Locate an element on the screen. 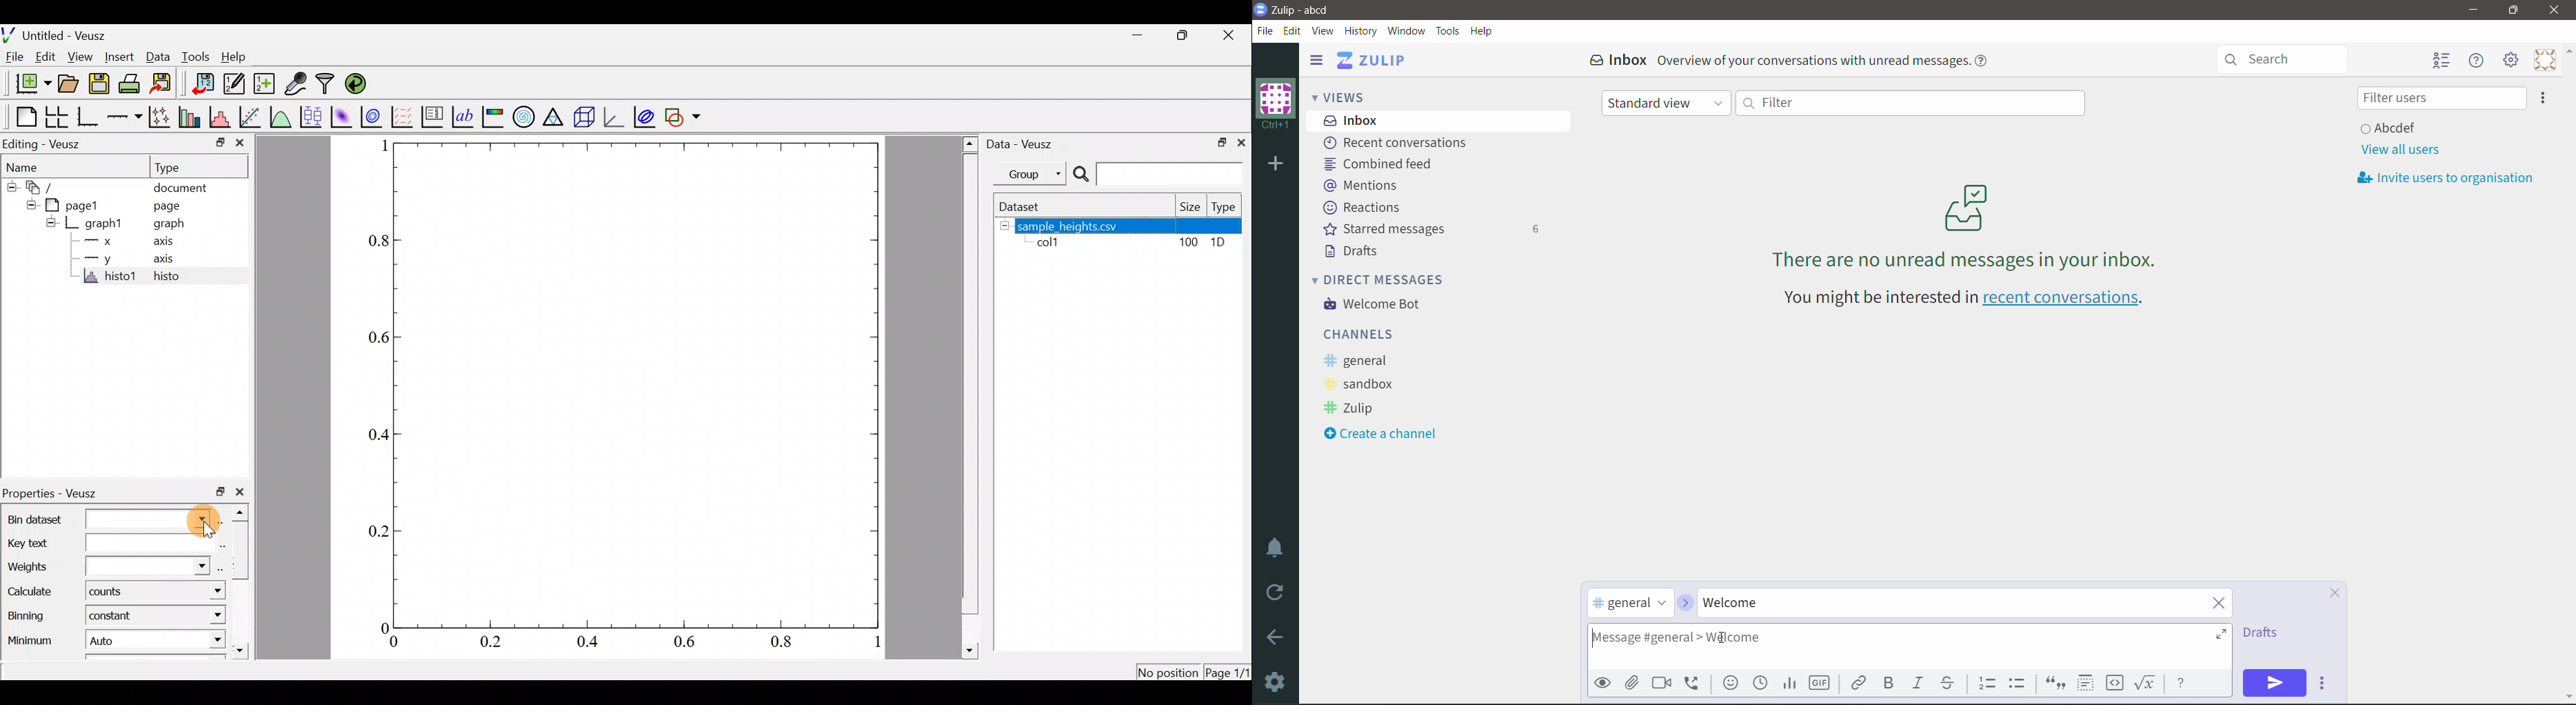 The width and height of the screenshot is (2576, 728). select using dataset browser is located at coordinates (219, 543).